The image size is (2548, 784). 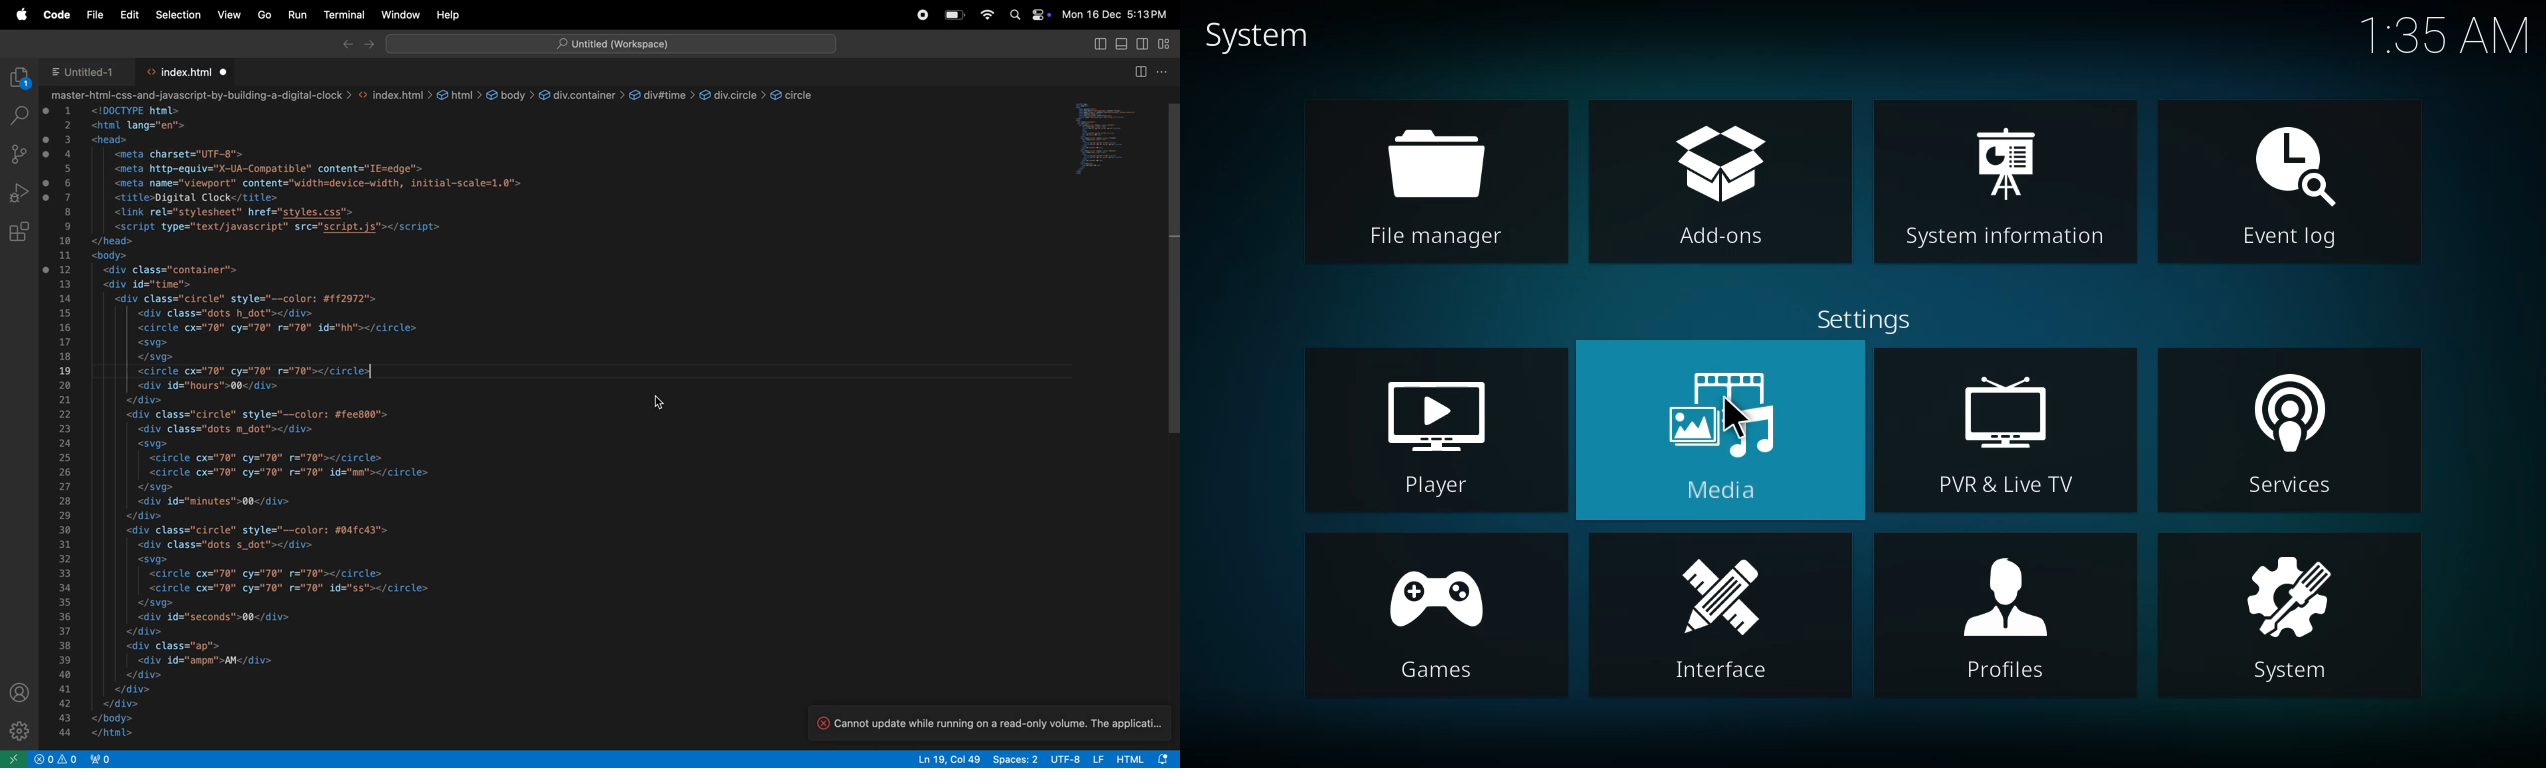 What do you see at coordinates (612, 42) in the screenshot?
I see `index title- untitled workspace` at bounding box center [612, 42].